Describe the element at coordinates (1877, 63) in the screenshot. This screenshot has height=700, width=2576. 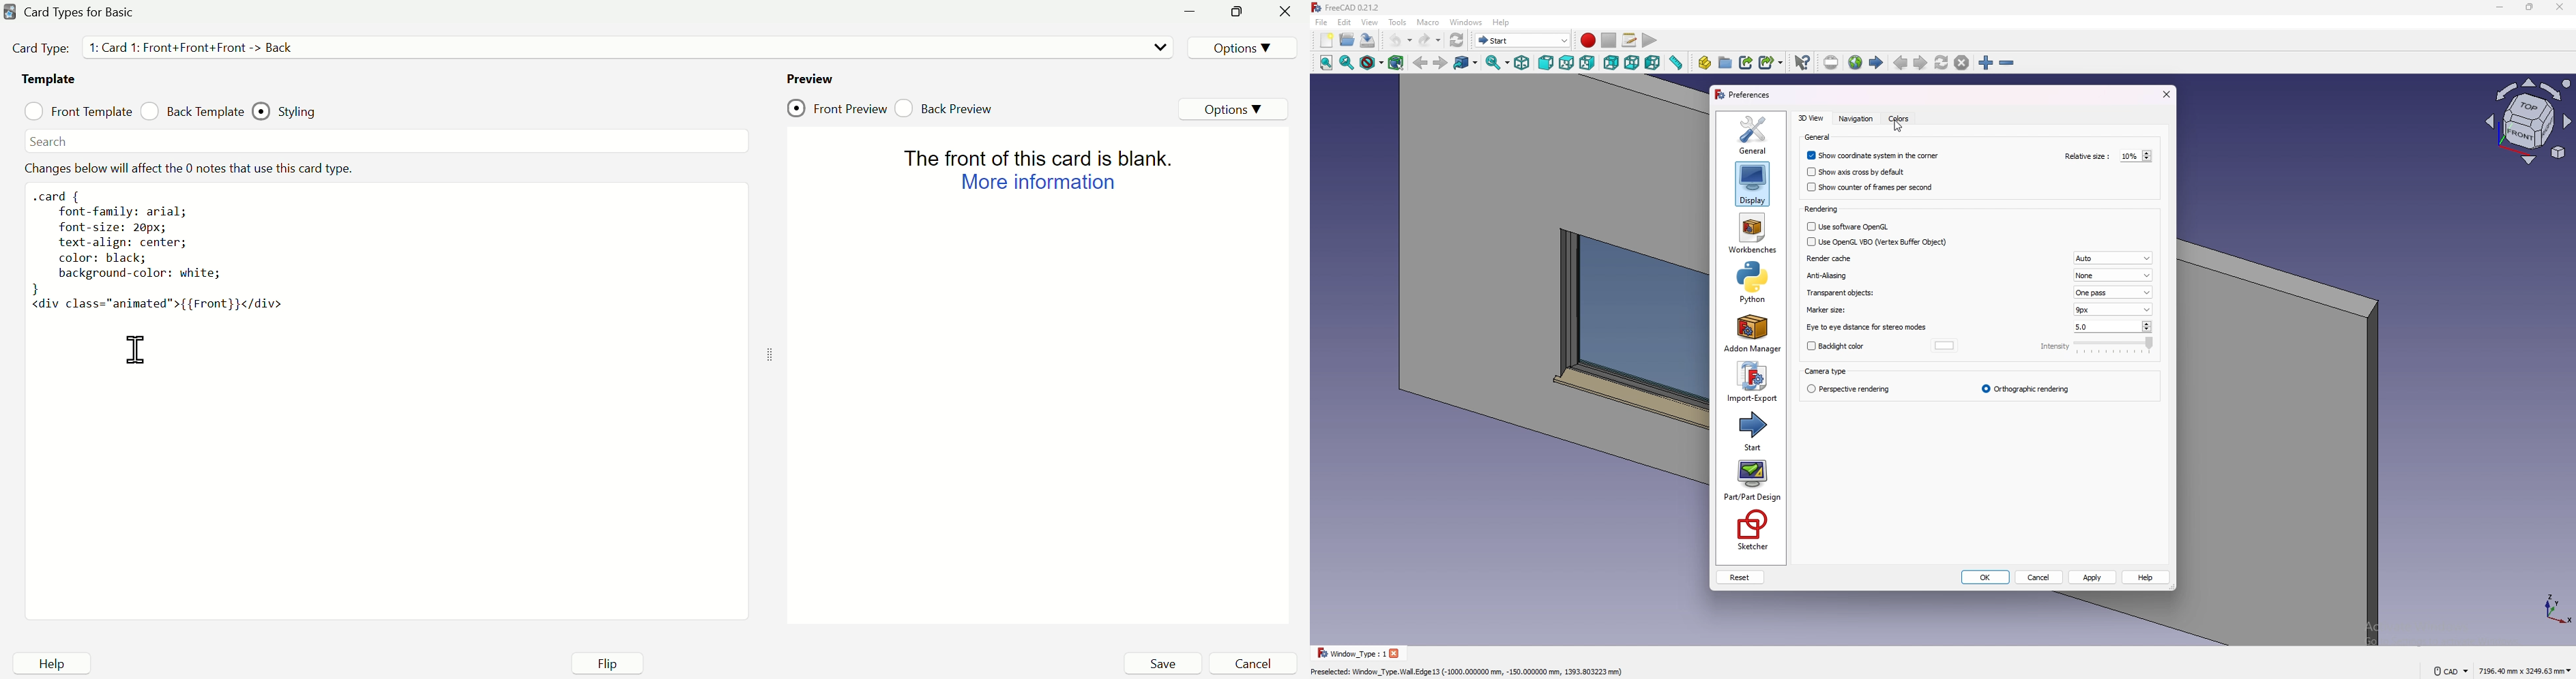
I see `start page` at that location.